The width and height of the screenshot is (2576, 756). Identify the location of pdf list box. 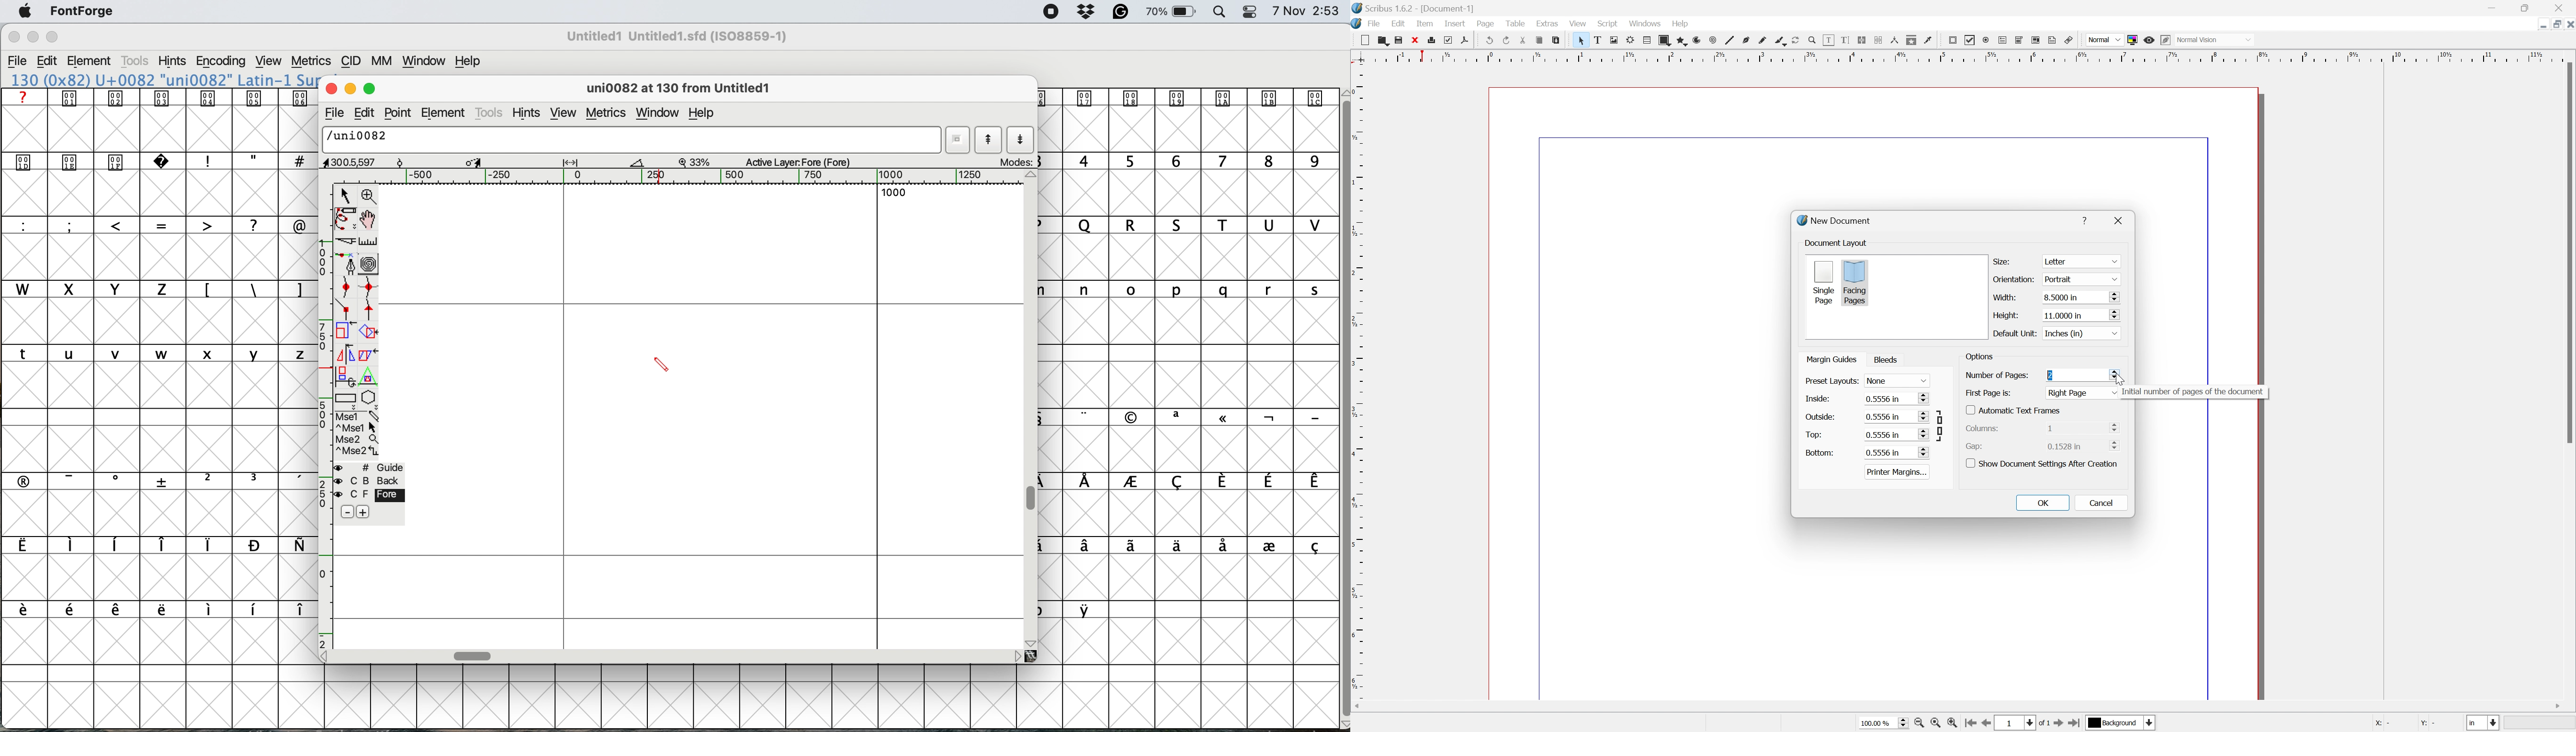
(2036, 40).